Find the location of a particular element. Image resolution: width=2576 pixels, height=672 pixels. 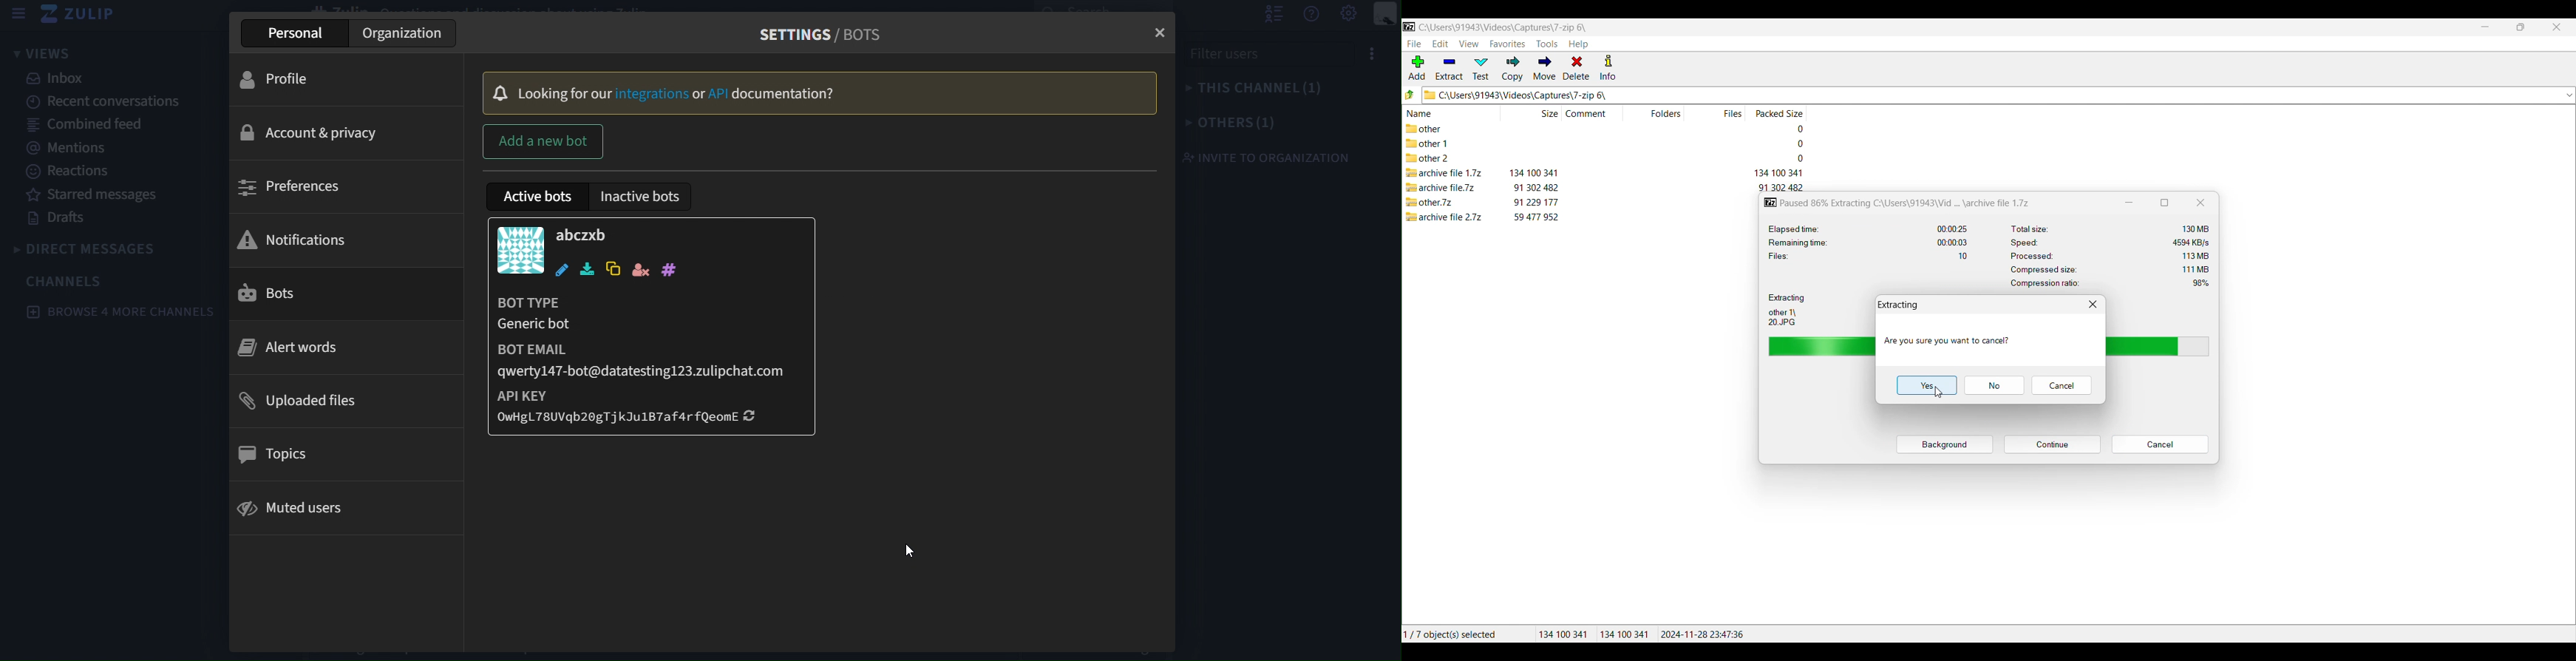

Paused 86% Extracting C:\Users\91943\Vid ... \archive file 1.7z is located at coordinates (1902, 202).